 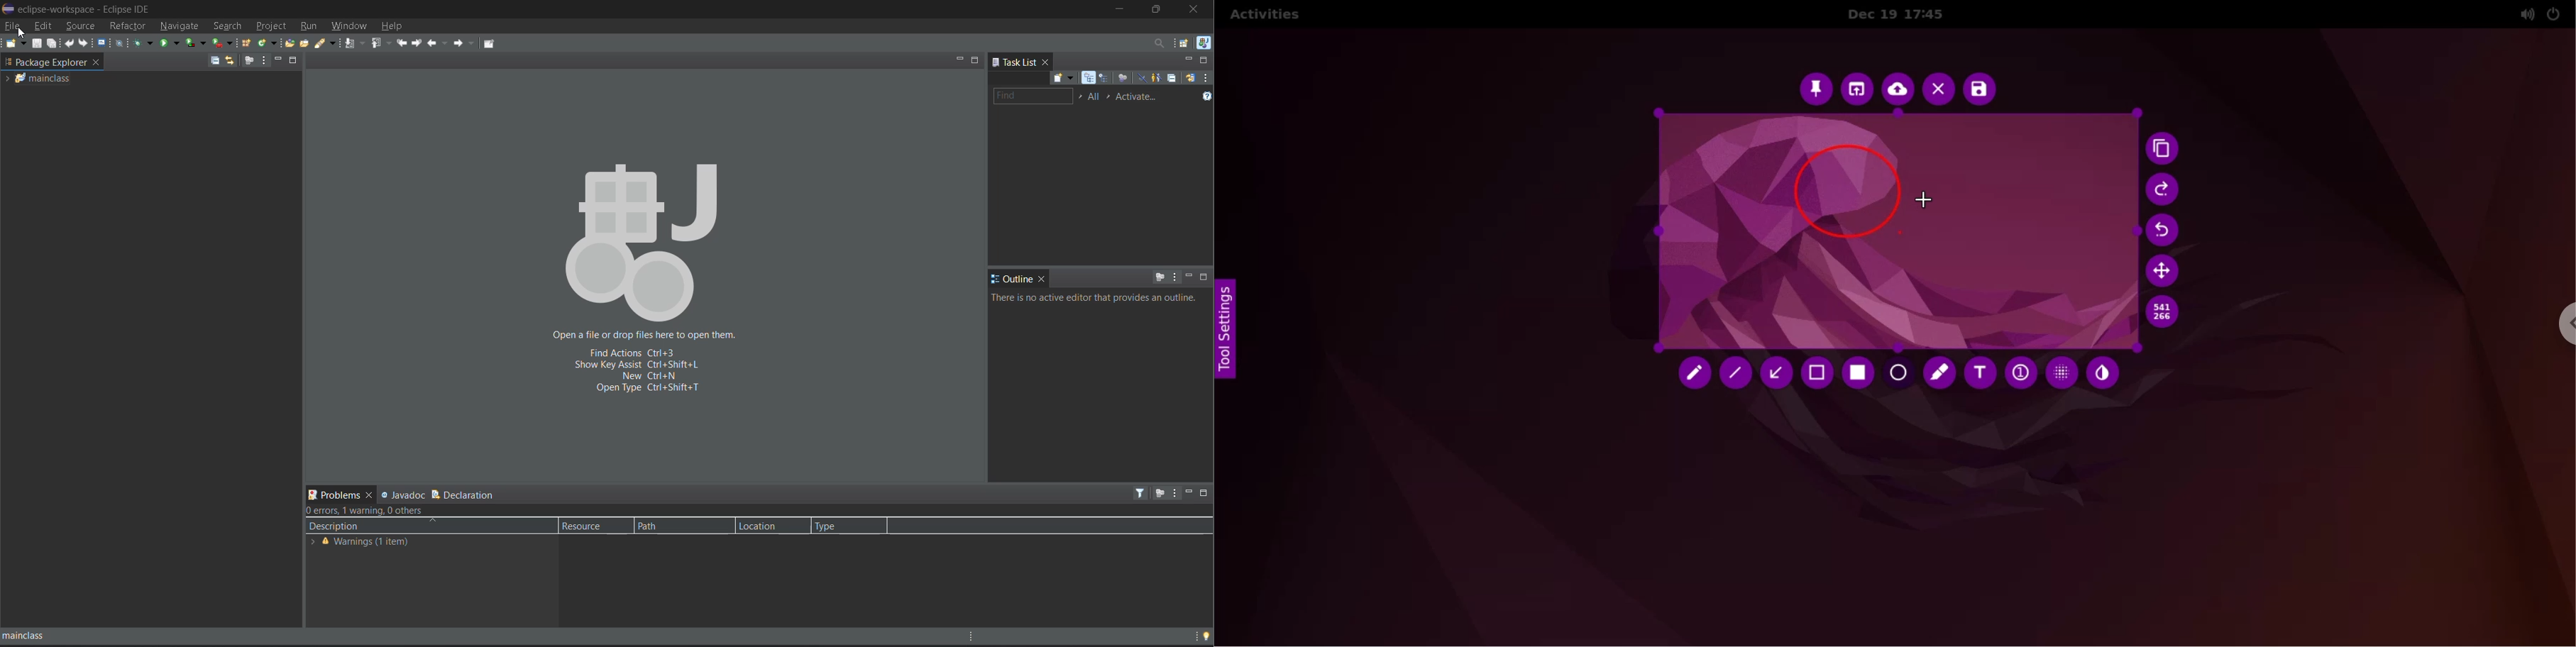 I want to click on folder, so click(x=39, y=78).